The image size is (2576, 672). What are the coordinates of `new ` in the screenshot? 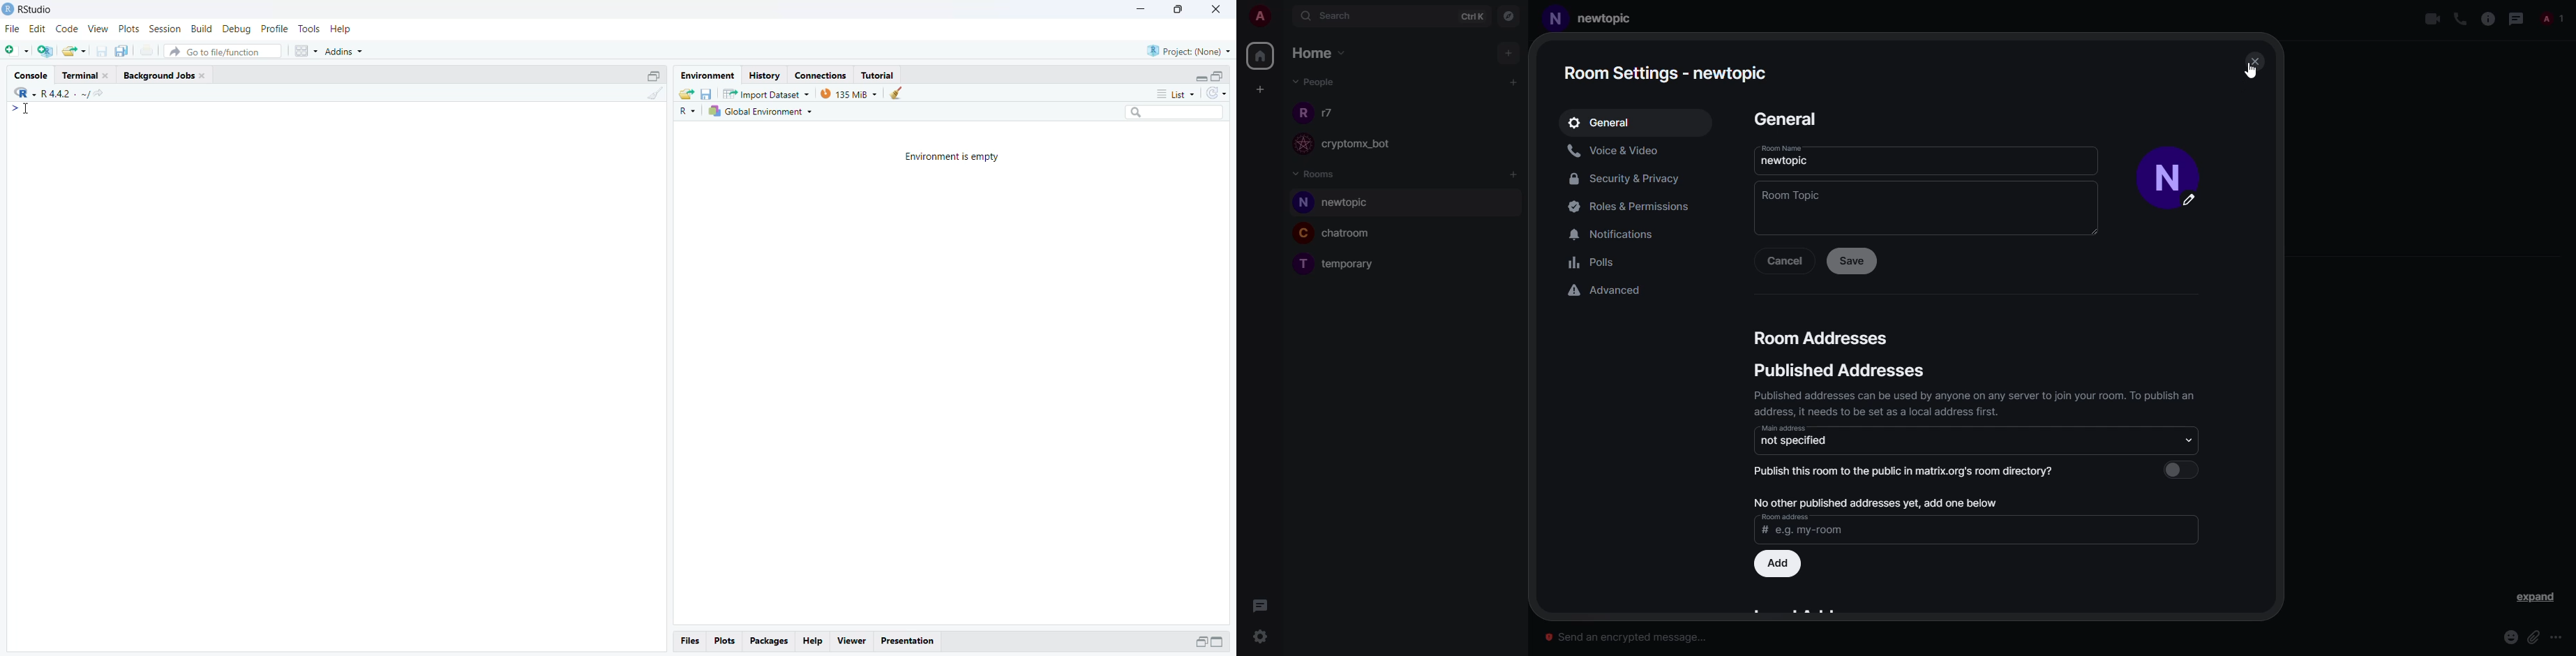 It's located at (1604, 17).